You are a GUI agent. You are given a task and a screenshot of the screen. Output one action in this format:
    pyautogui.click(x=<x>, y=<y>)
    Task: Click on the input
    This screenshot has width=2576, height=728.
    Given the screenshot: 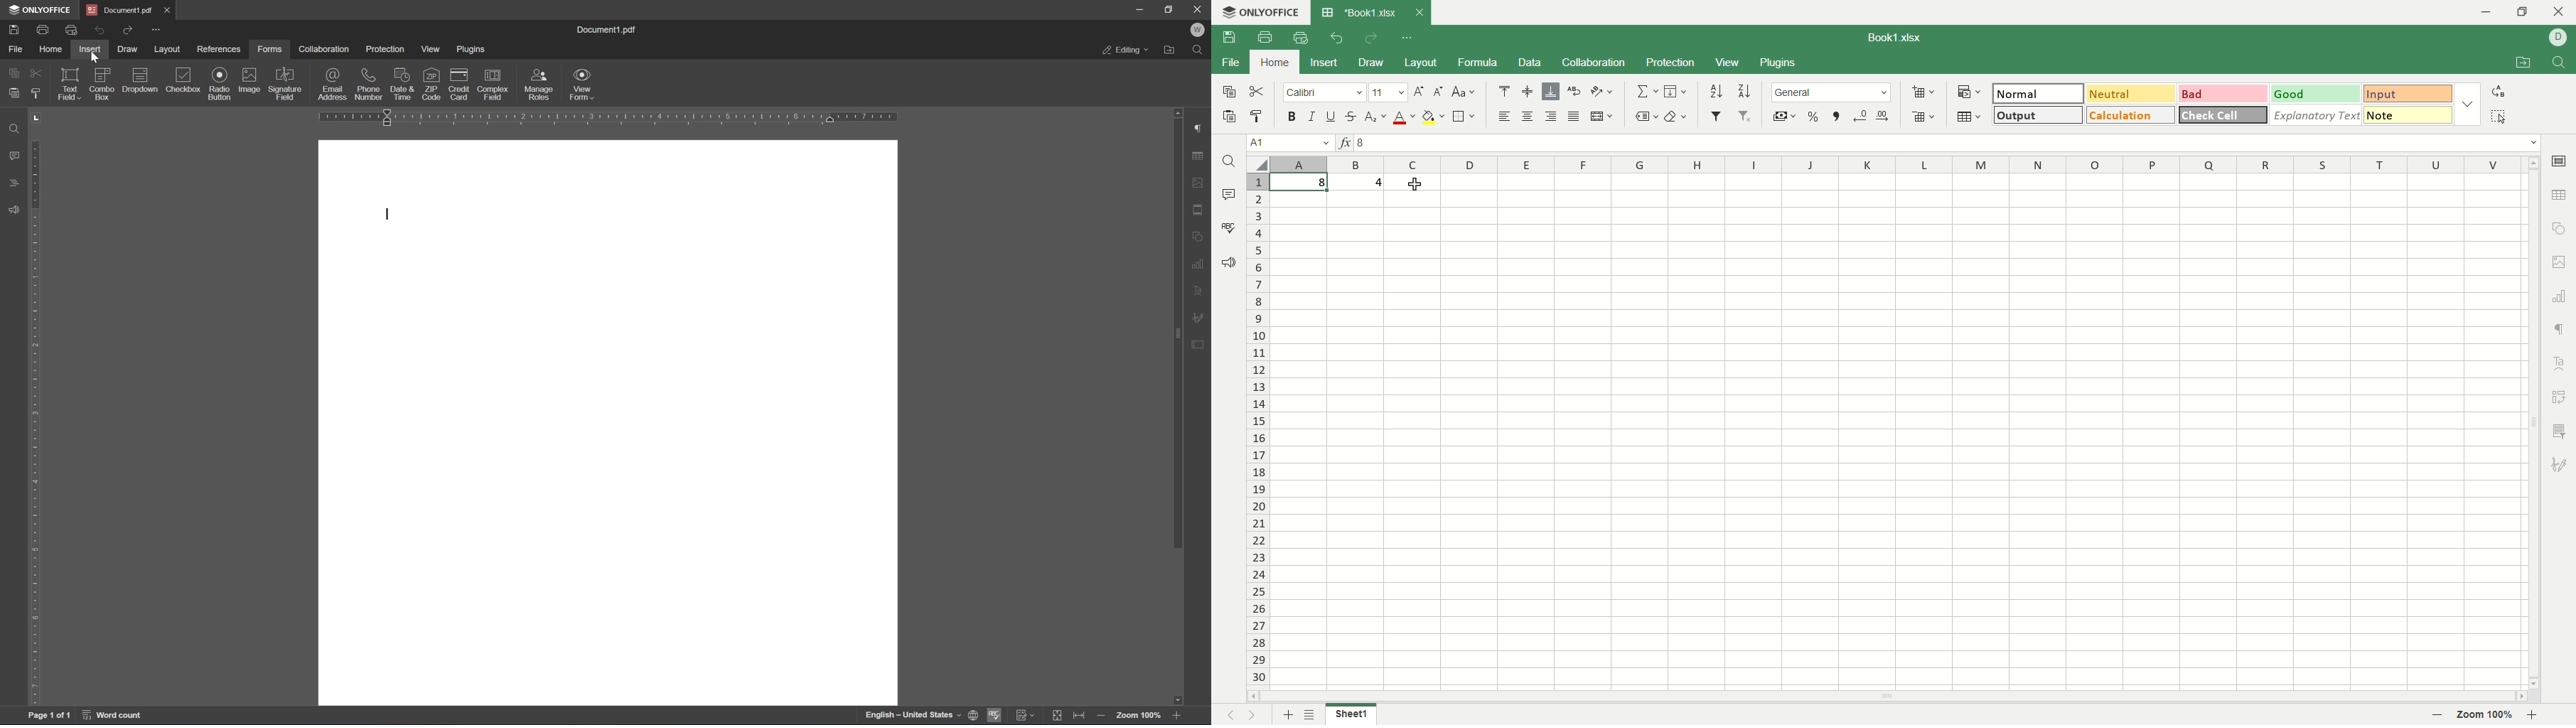 What is the action you would take?
    pyautogui.click(x=2408, y=93)
    